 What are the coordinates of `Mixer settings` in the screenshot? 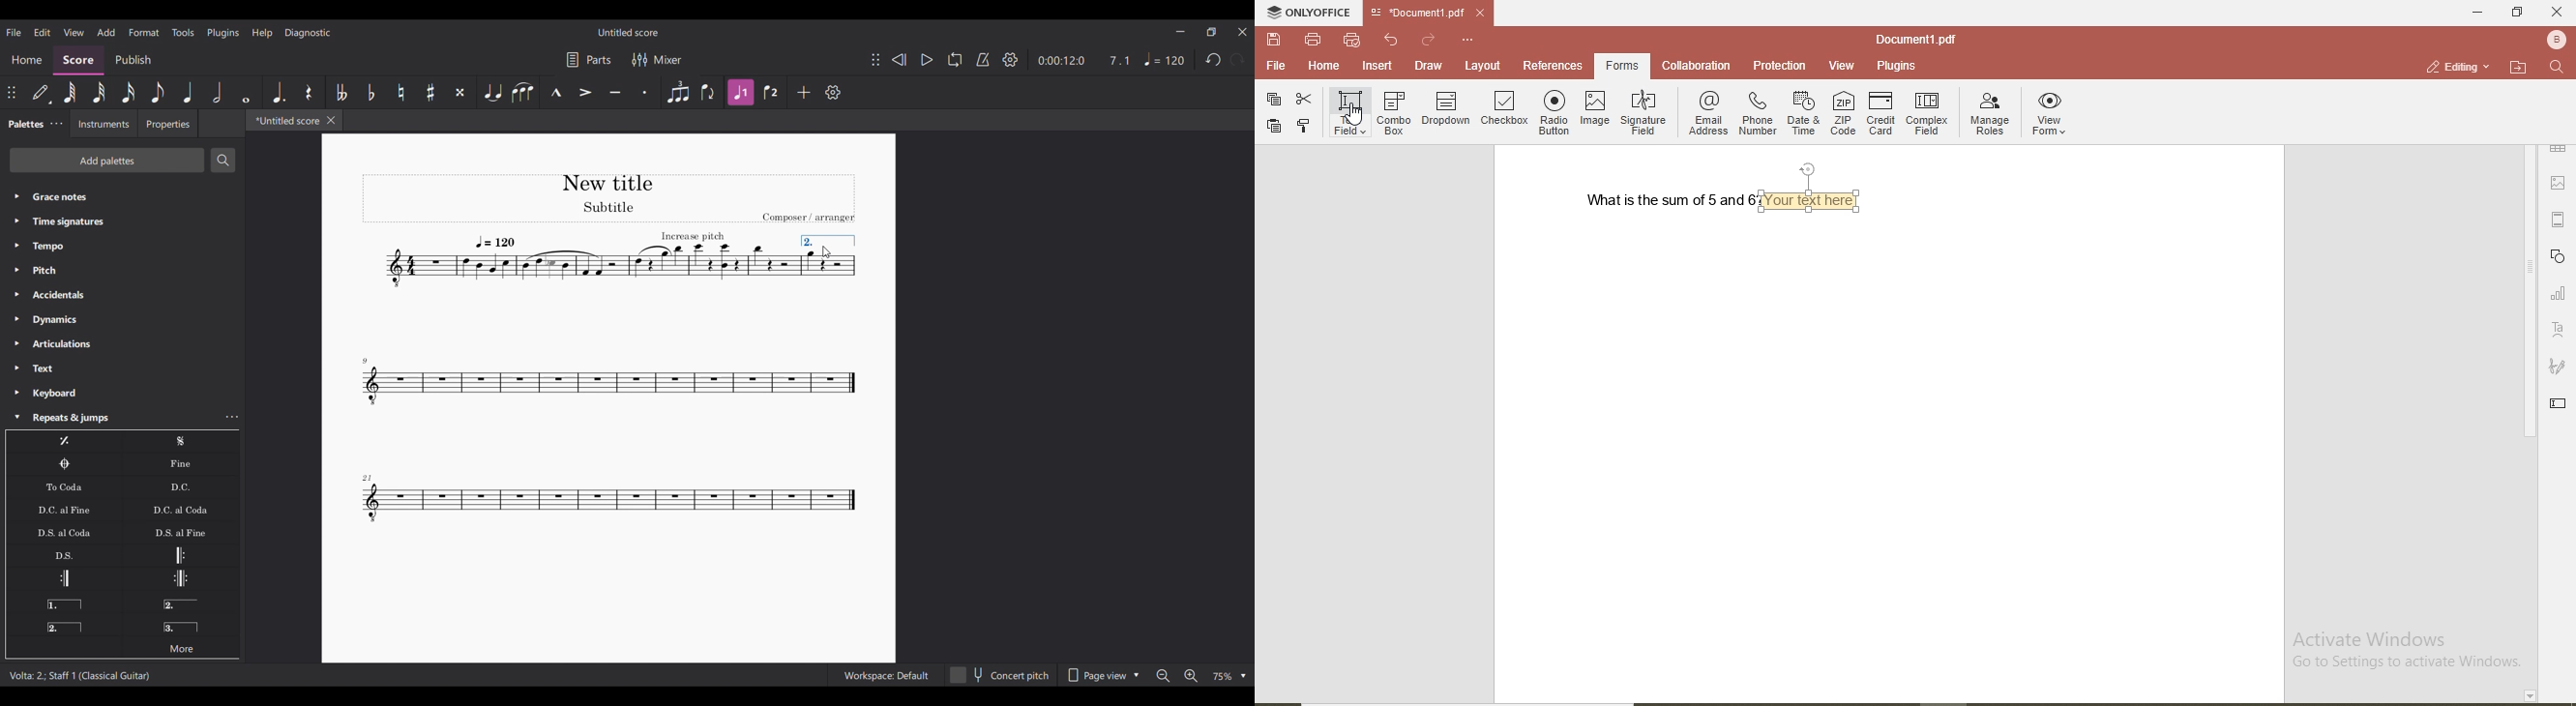 It's located at (658, 59).